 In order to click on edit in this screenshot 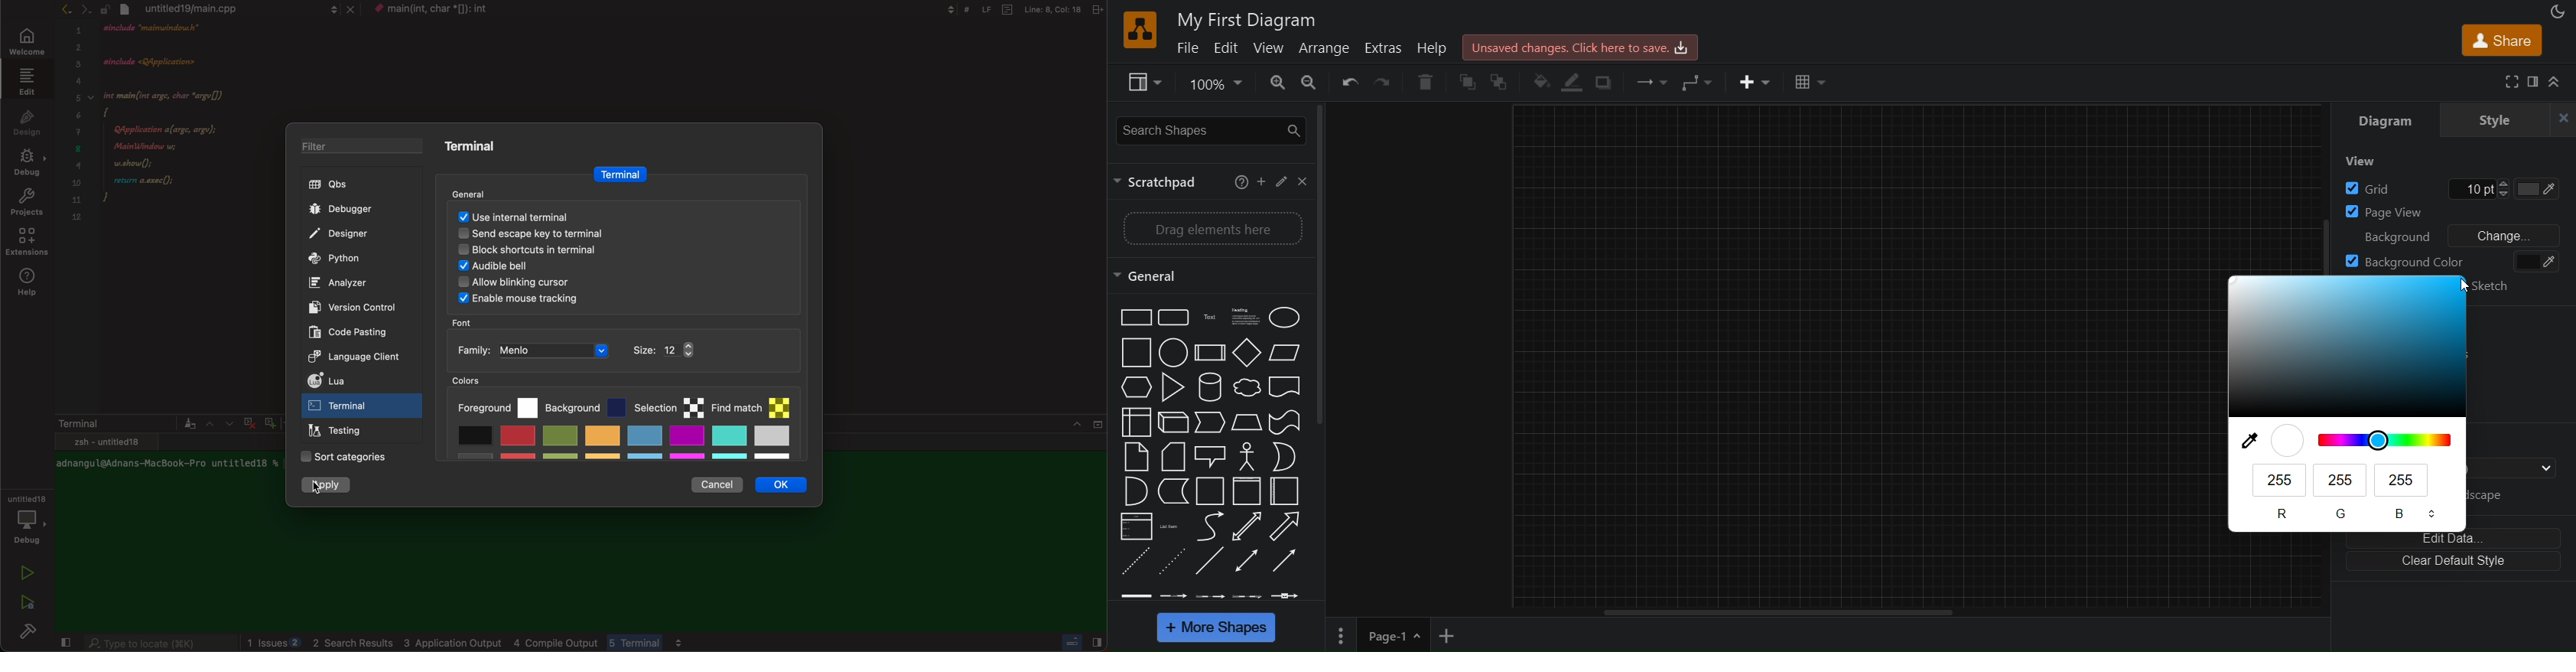, I will do `click(25, 81)`.